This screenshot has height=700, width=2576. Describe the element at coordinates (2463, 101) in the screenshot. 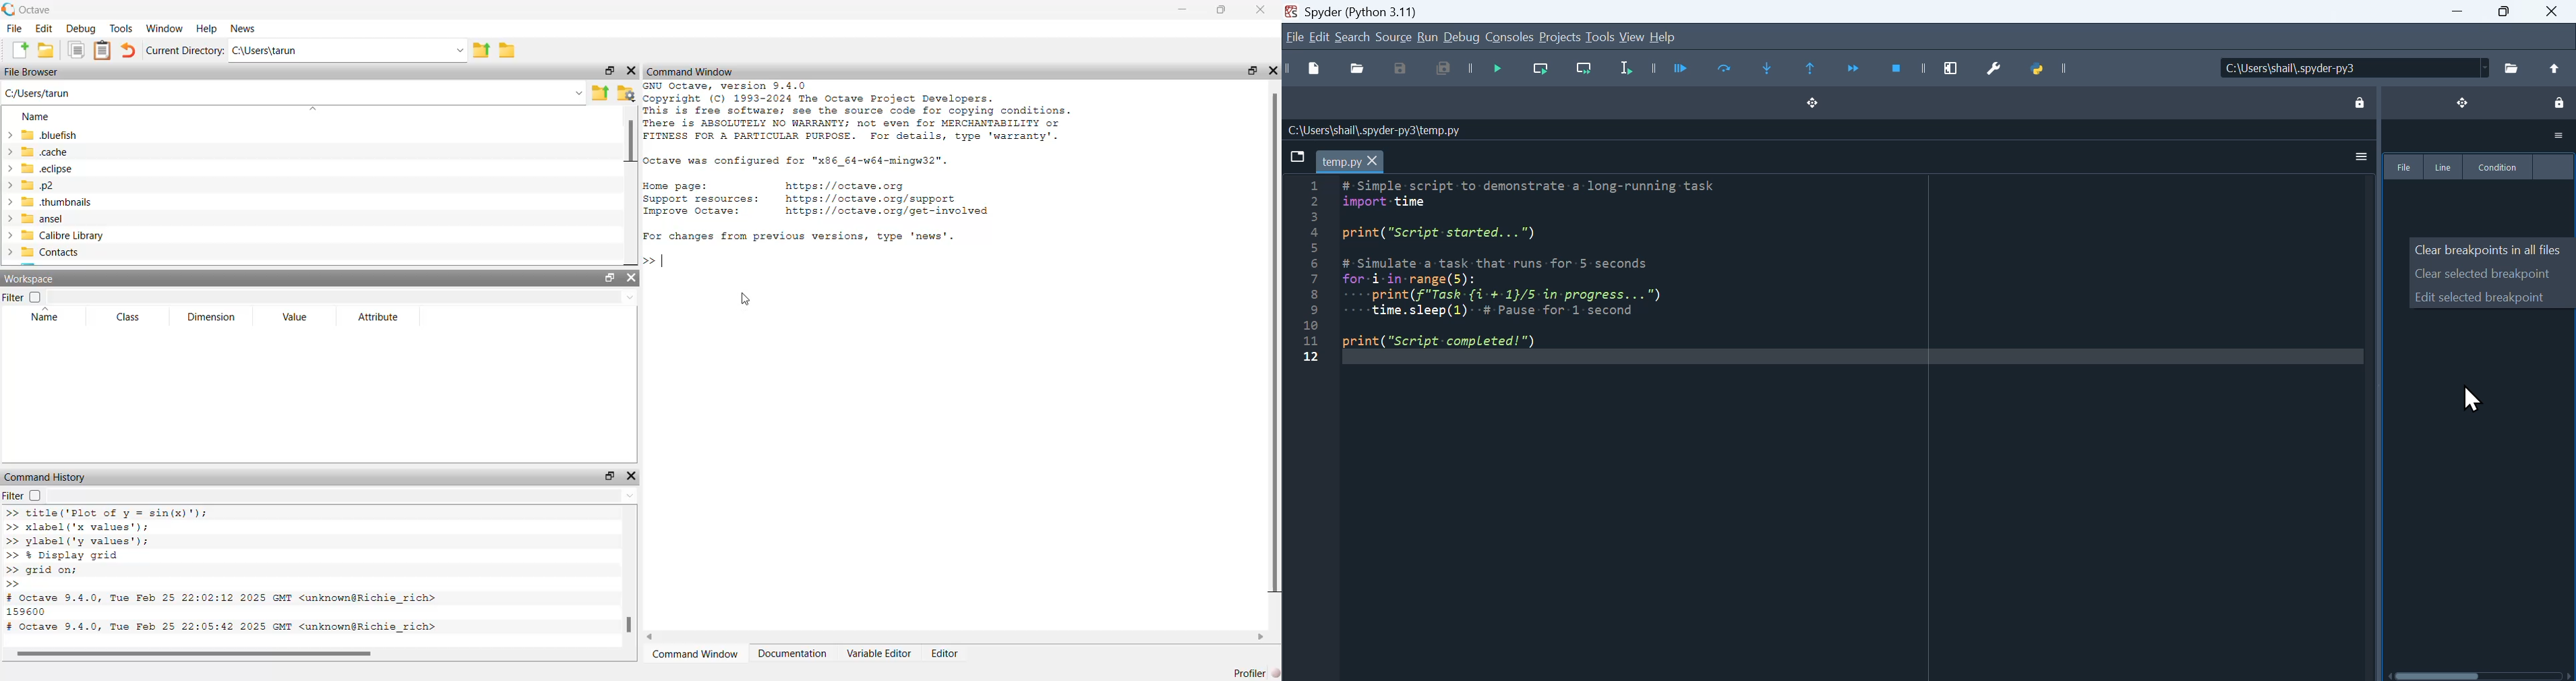

I see `drag and drop` at that location.